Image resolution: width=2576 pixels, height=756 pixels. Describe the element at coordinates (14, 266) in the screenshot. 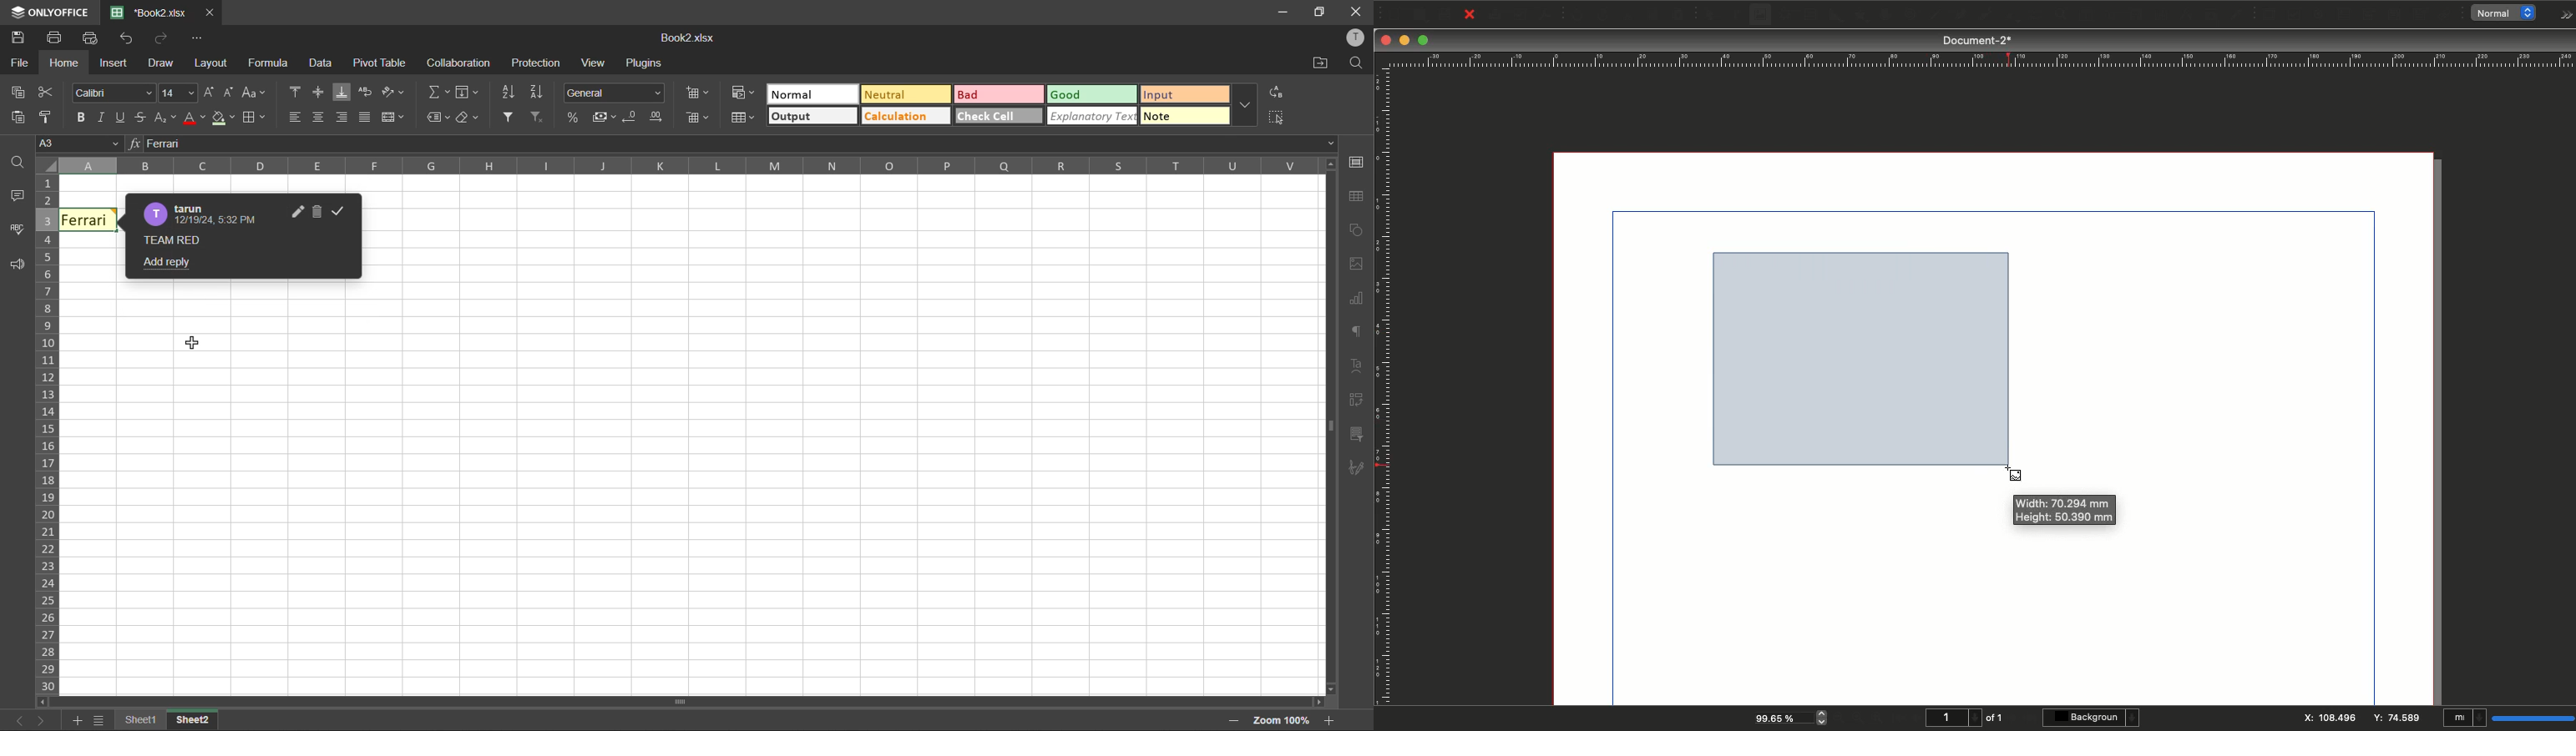

I see `feedback` at that location.